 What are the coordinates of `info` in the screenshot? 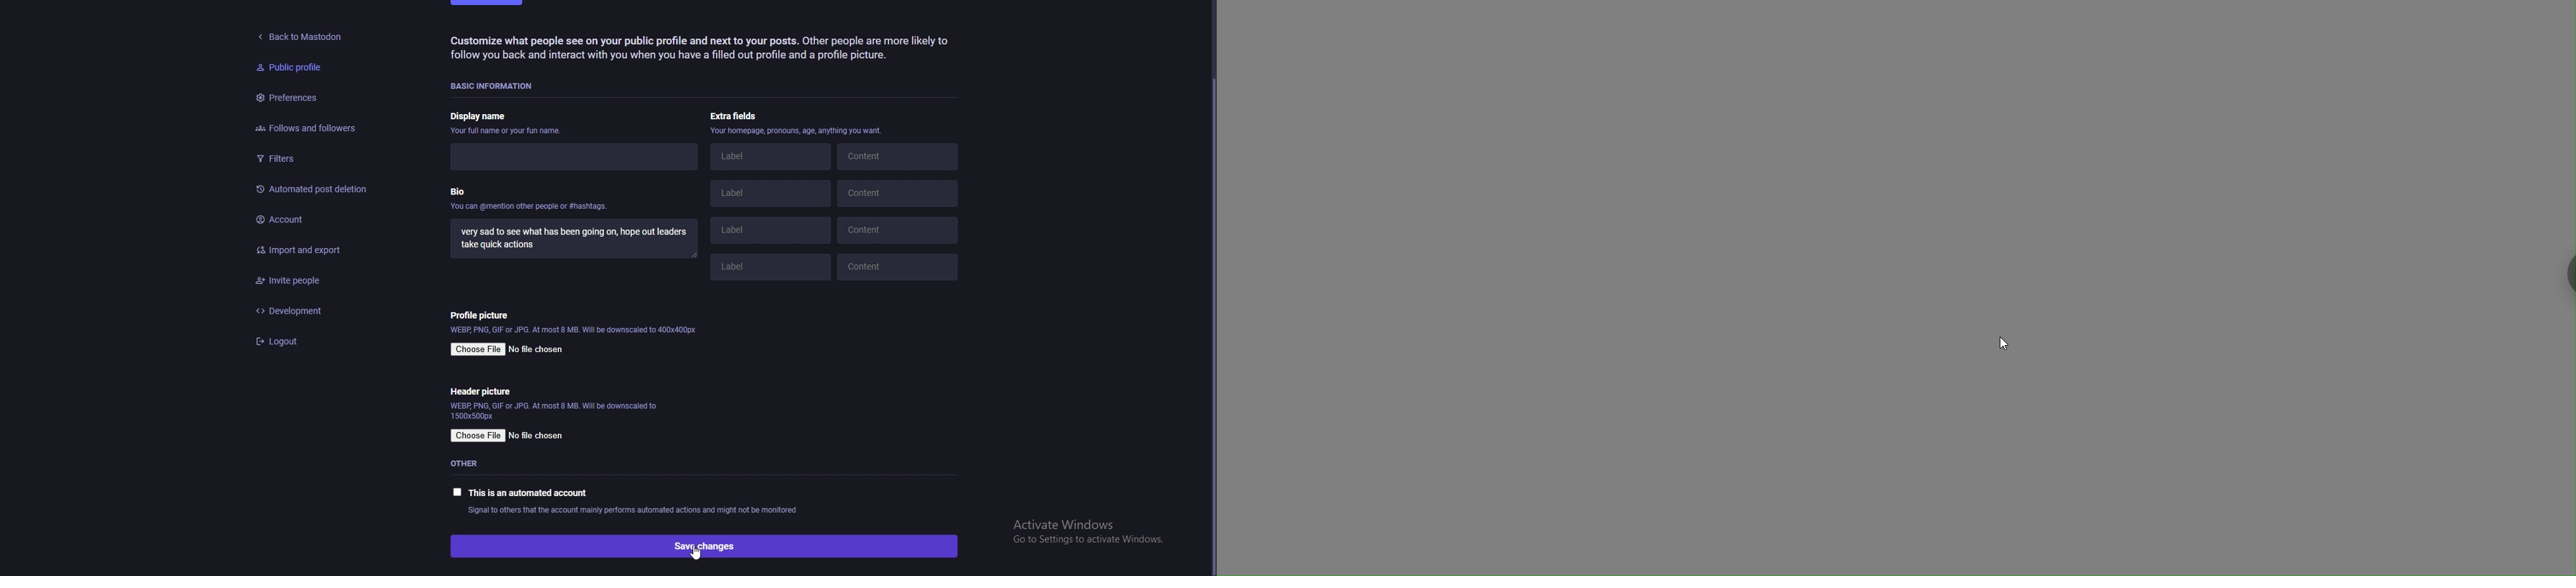 It's located at (797, 132).